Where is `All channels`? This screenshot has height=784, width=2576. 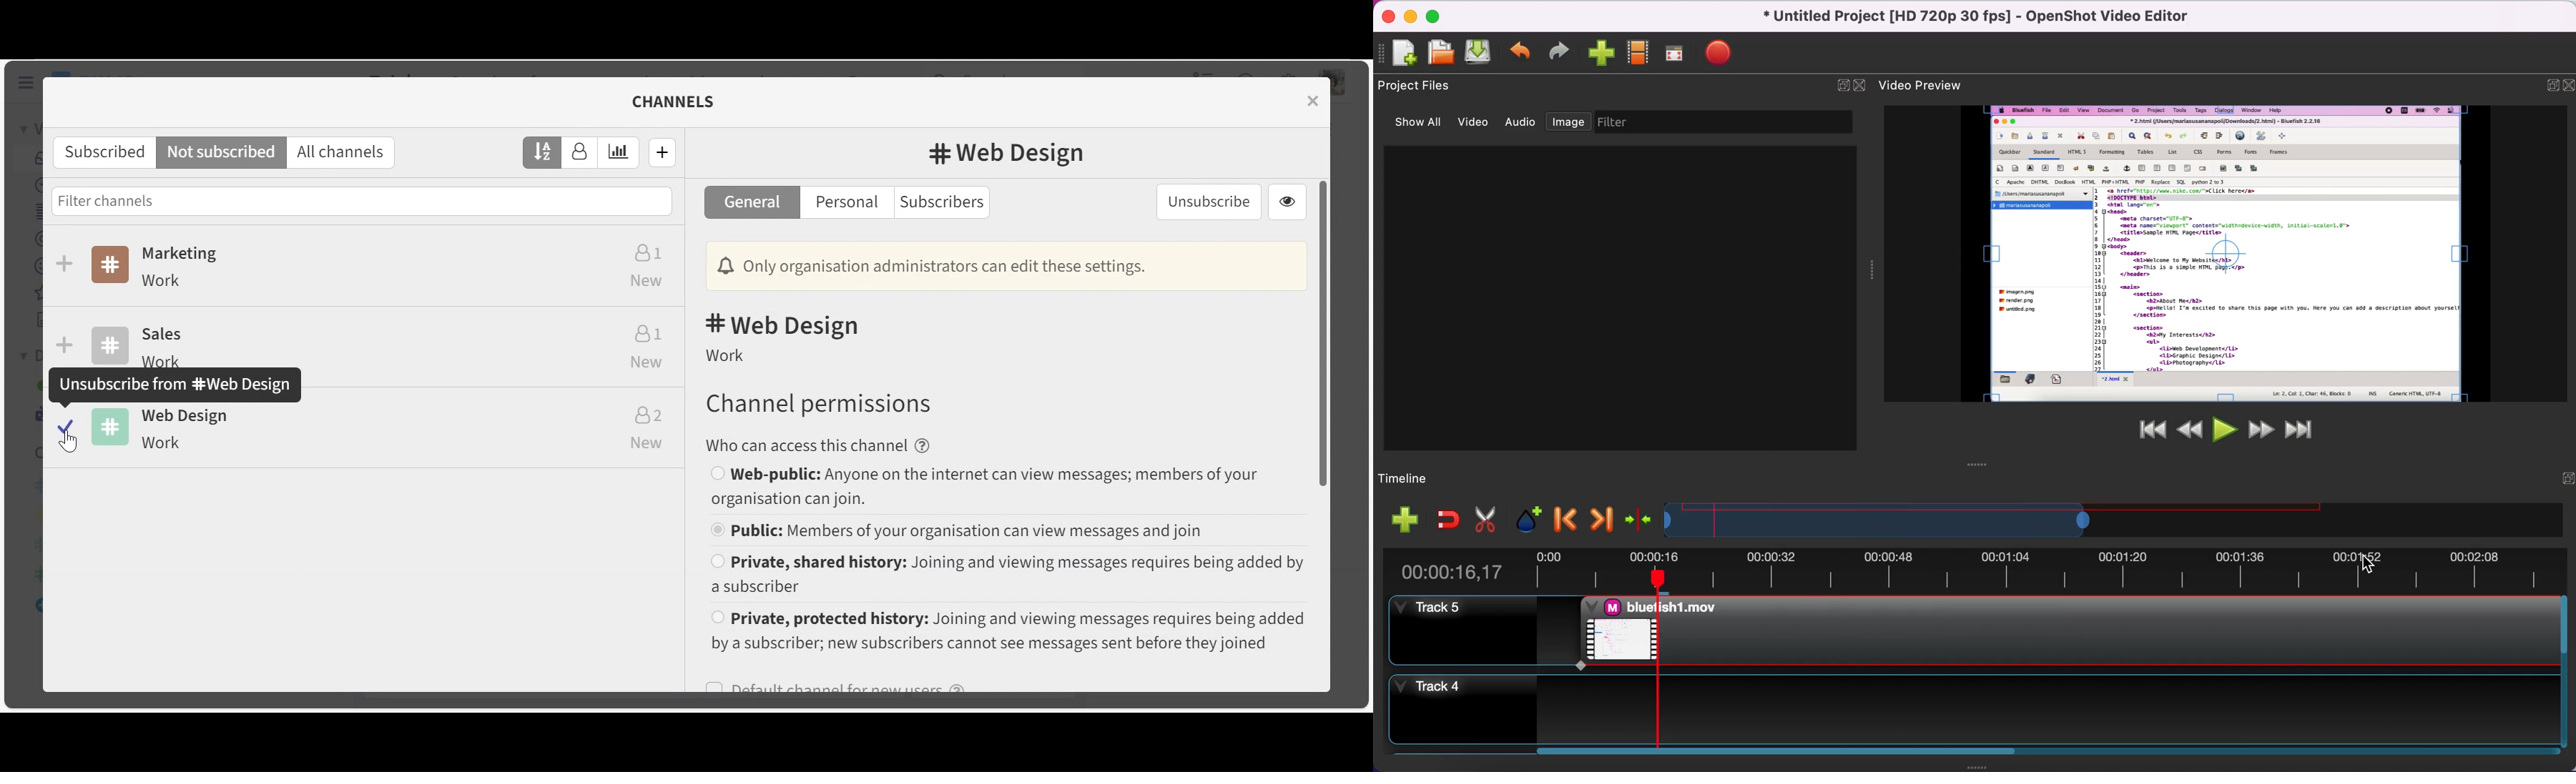 All channels is located at coordinates (342, 153).